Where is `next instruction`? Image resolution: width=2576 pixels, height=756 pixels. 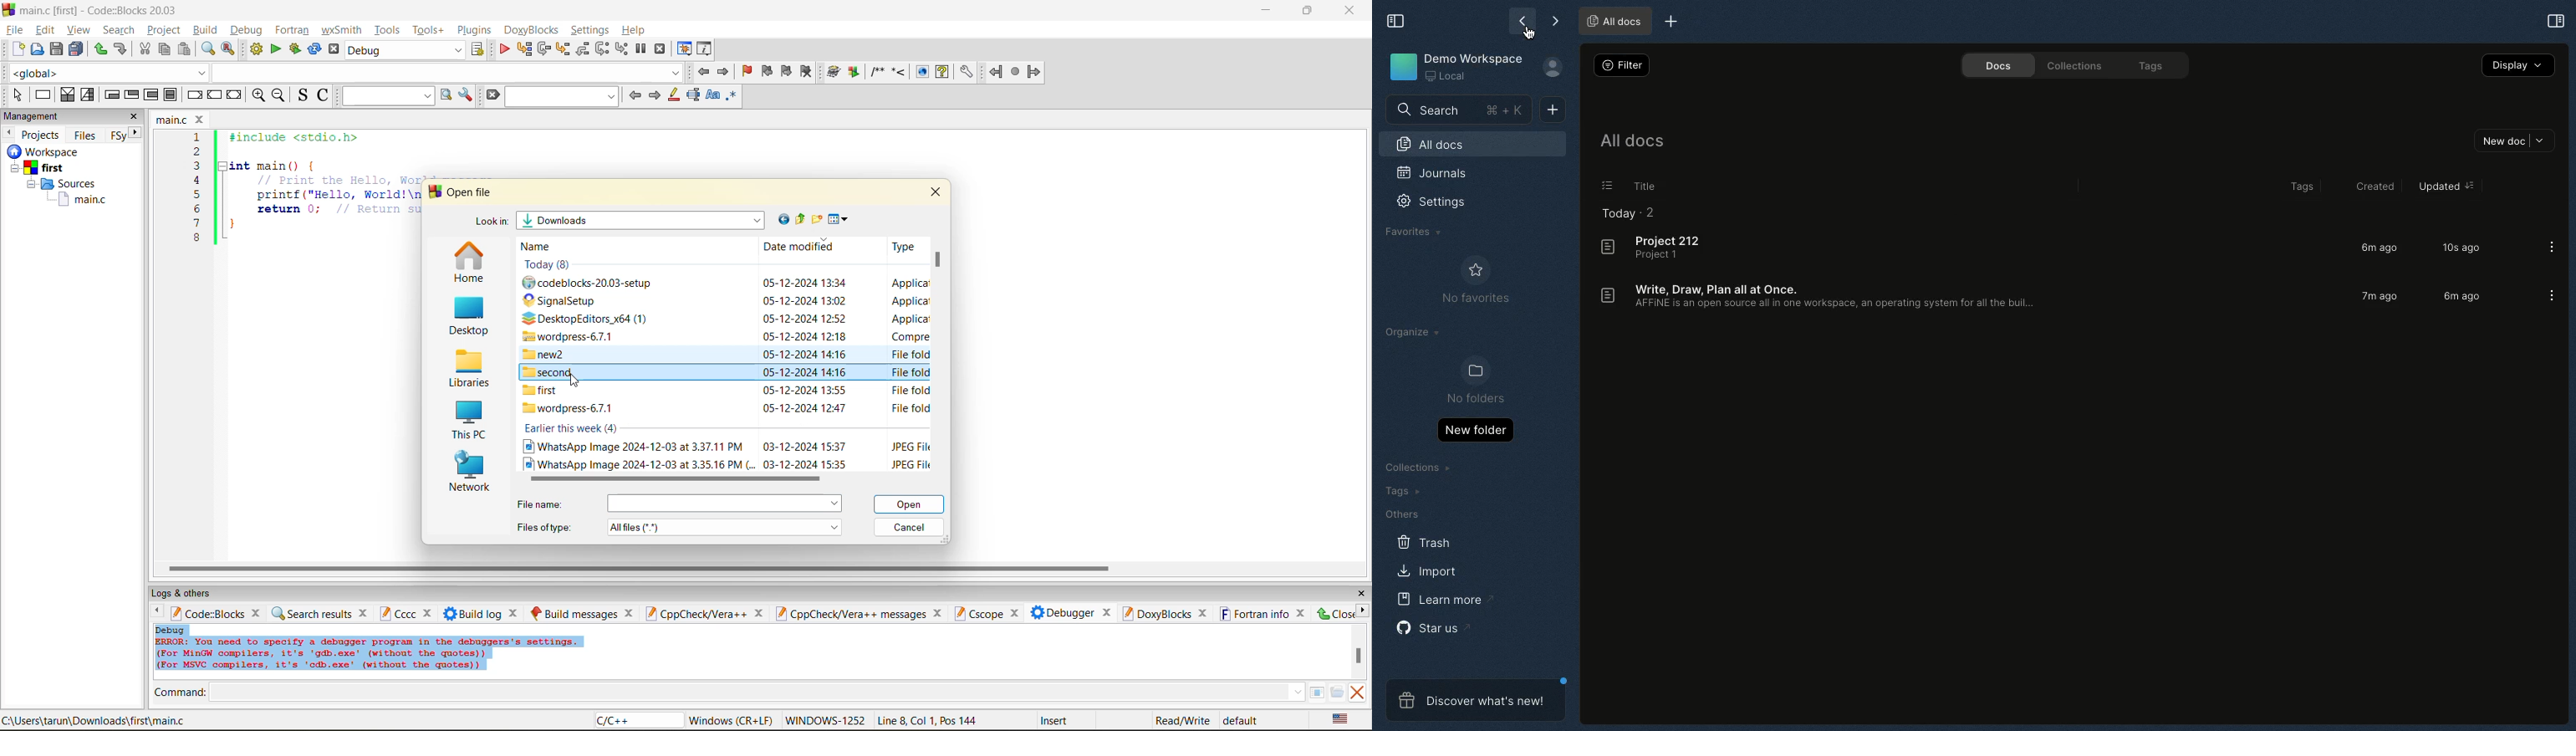 next instruction is located at coordinates (602, 49).